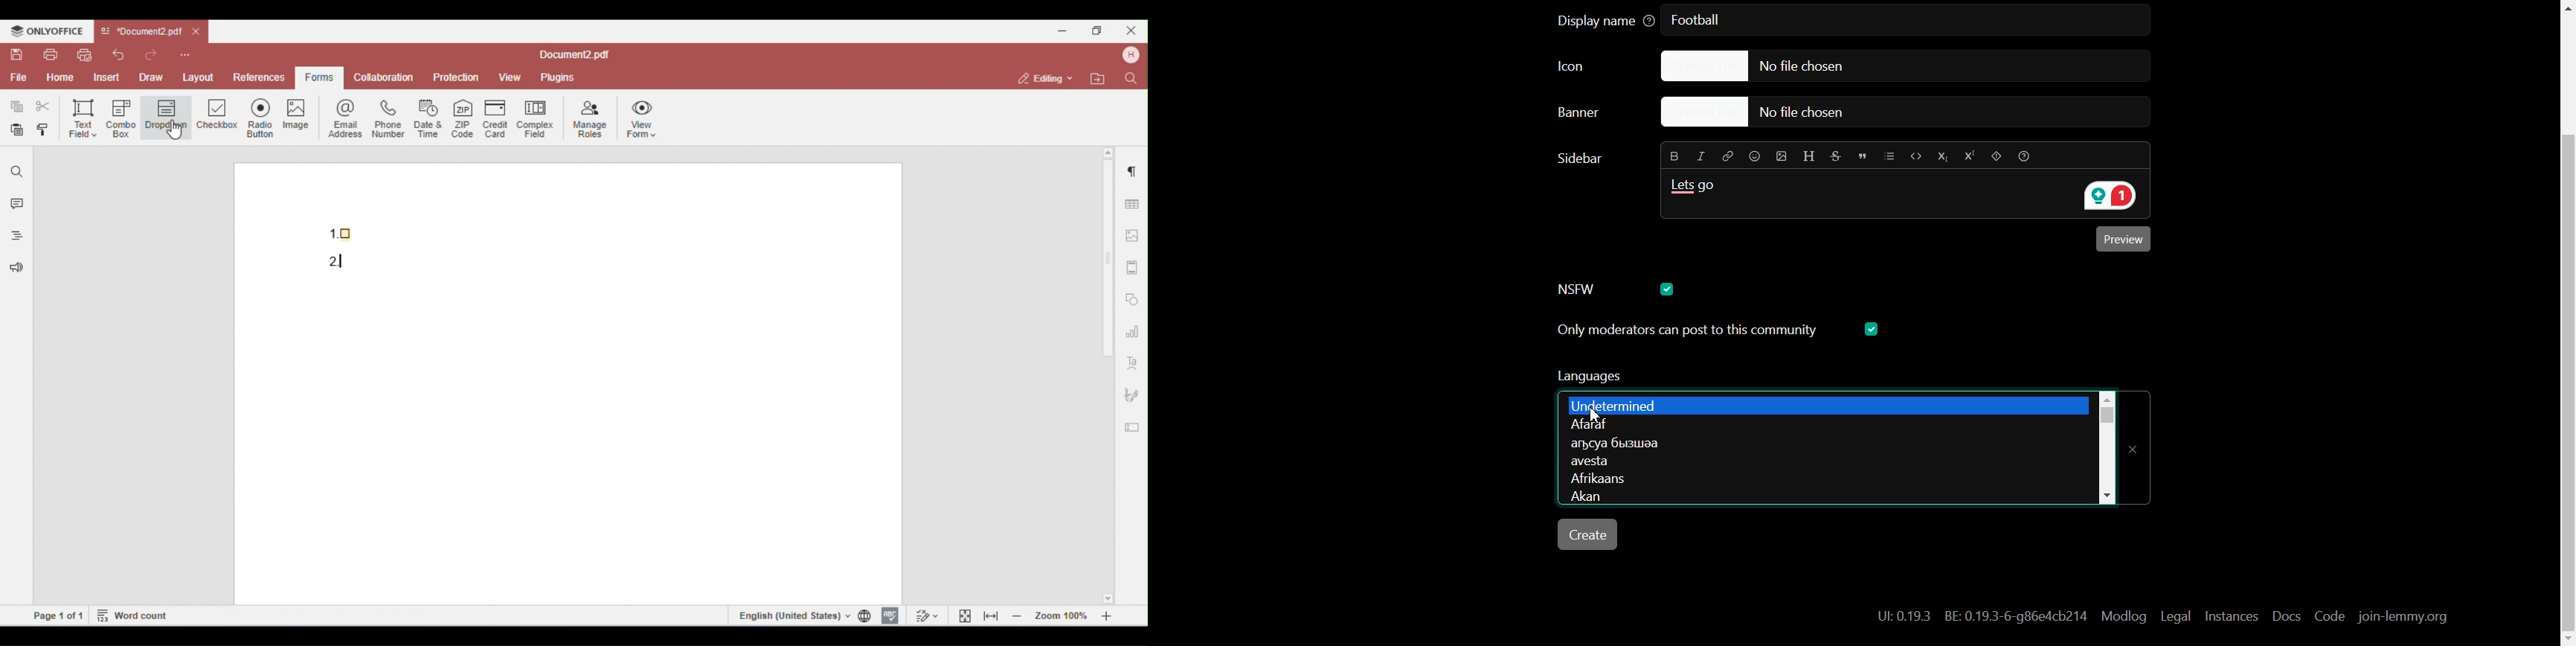  Describe the element at coordinates (2176, 615) in the screenshot. I see `Legal` at that location.